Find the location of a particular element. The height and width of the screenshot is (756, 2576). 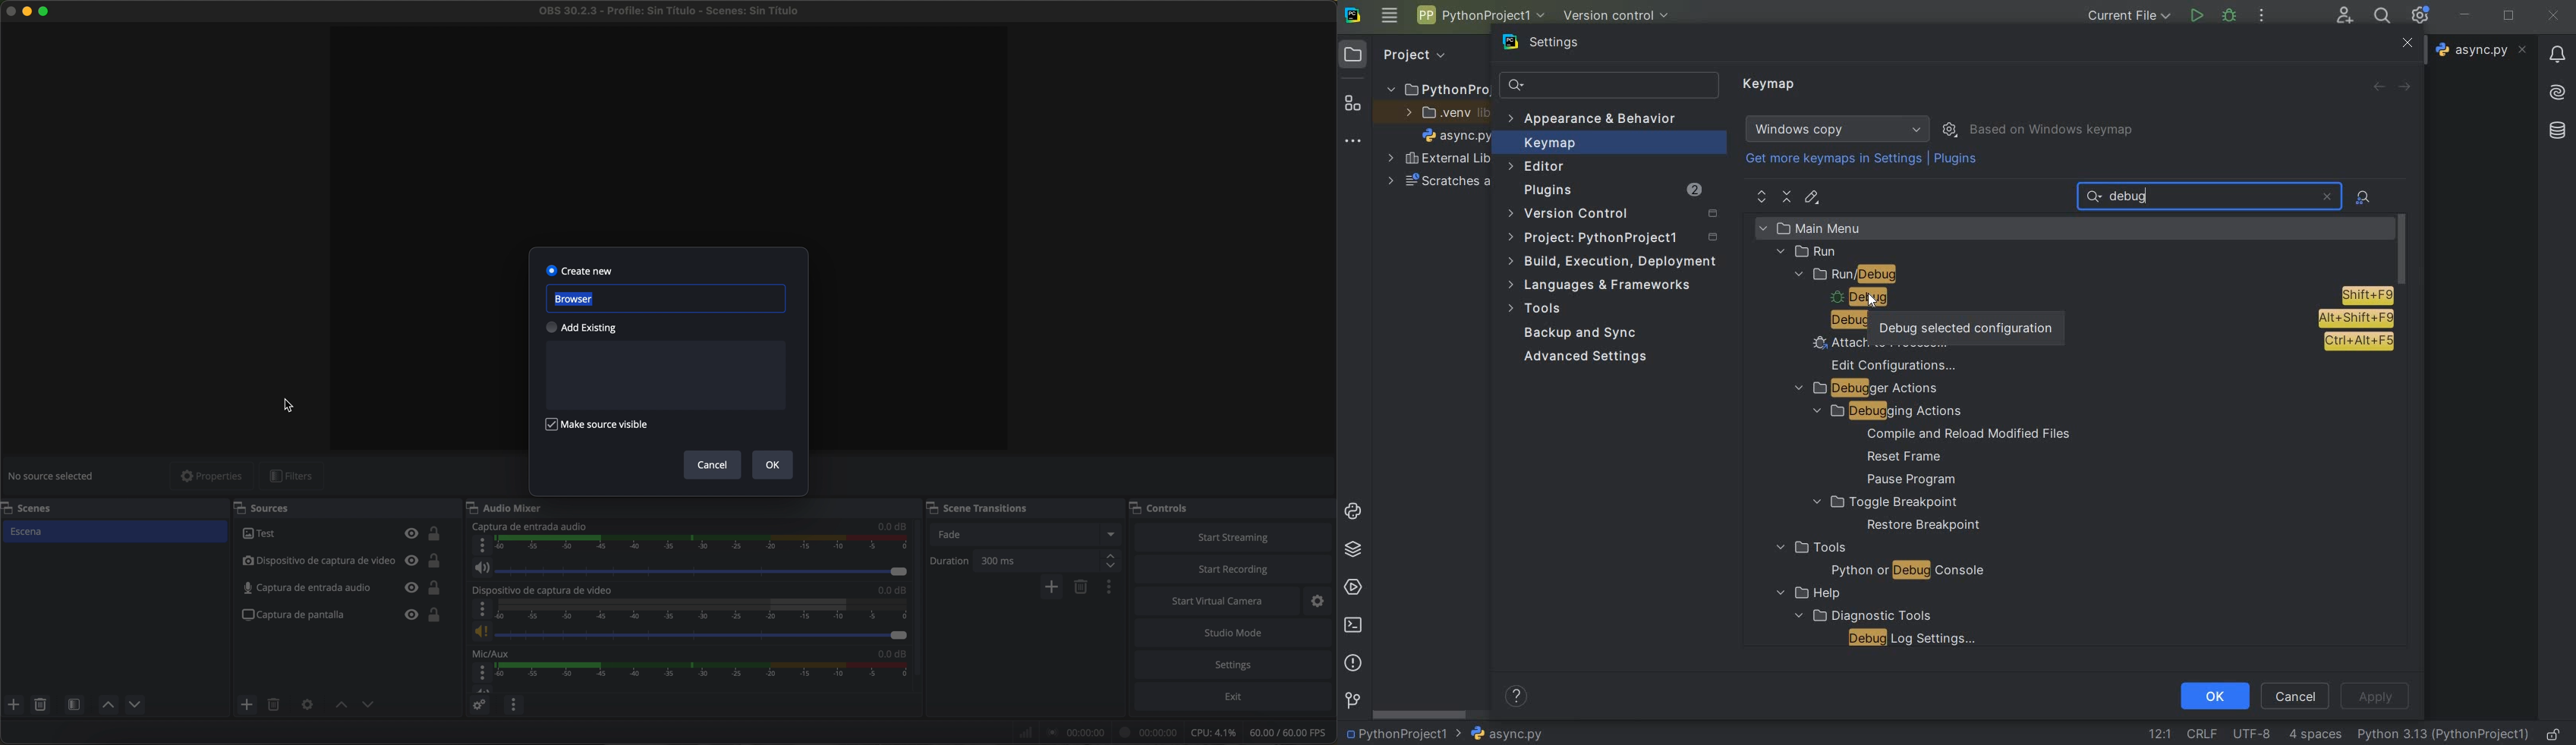

controls is located at coordinates (1164, 506).